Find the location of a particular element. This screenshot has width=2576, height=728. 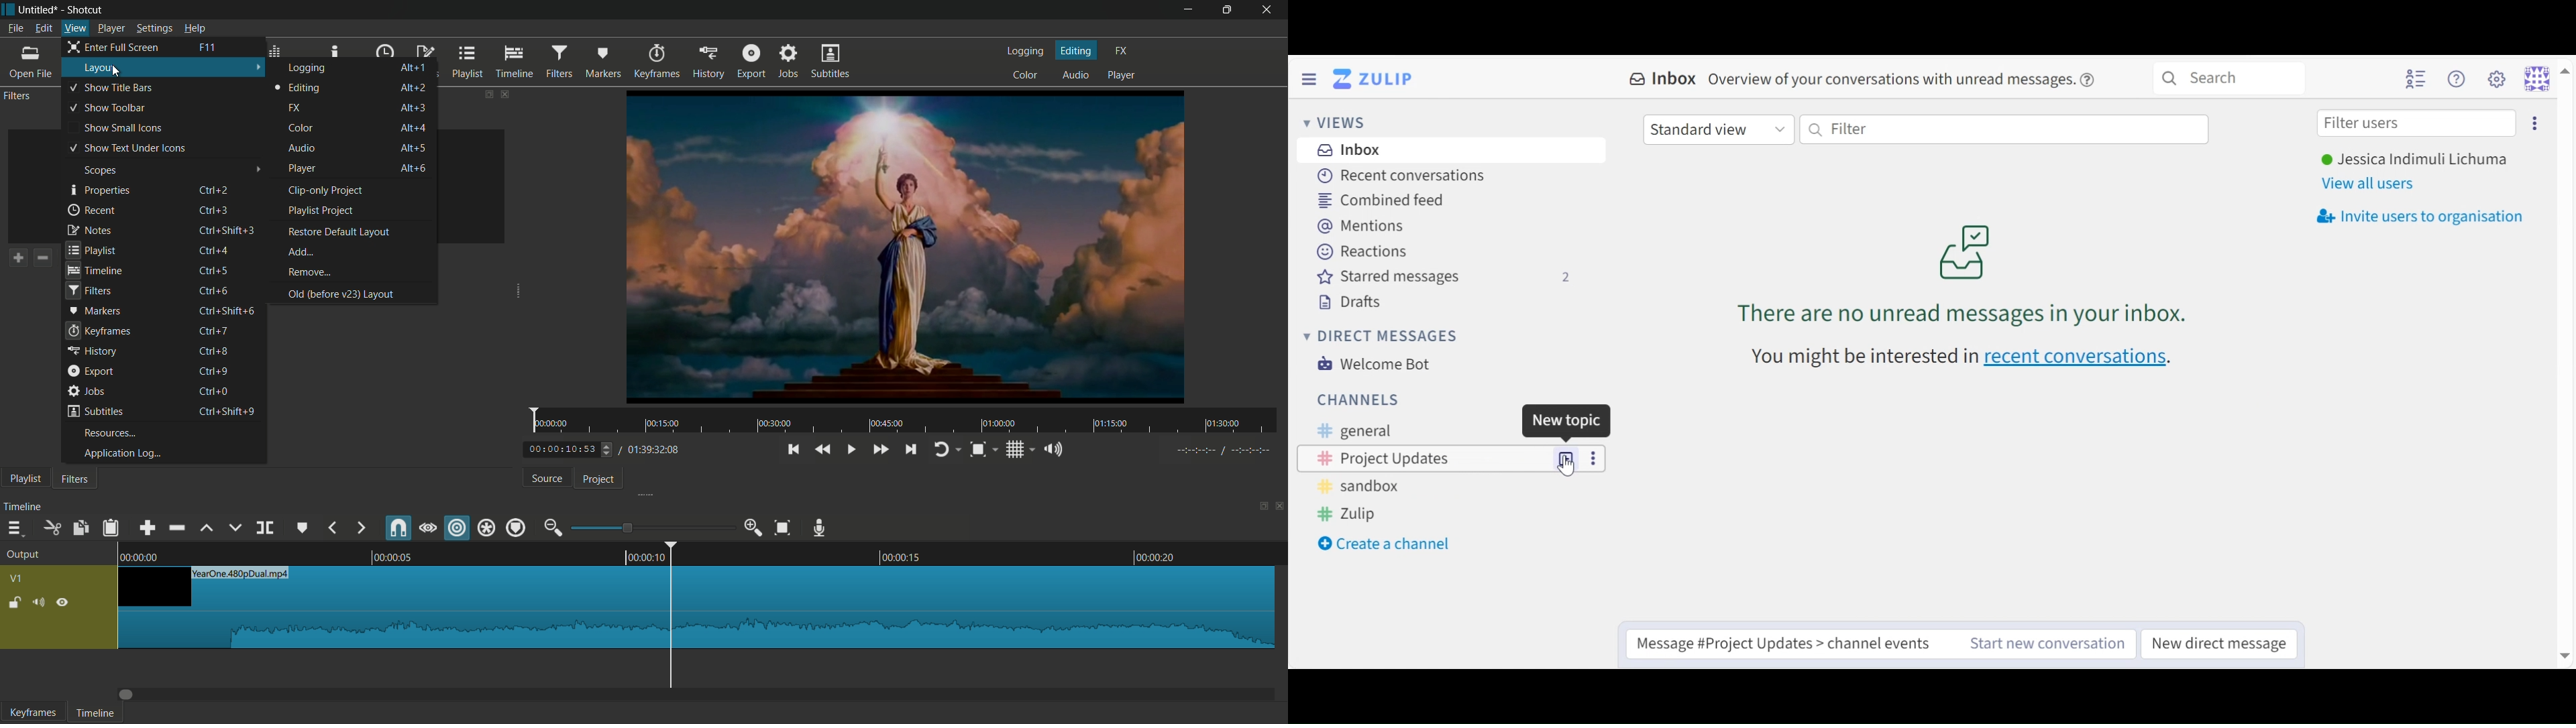

toggle play or pause is located at coordinates (850, 450).